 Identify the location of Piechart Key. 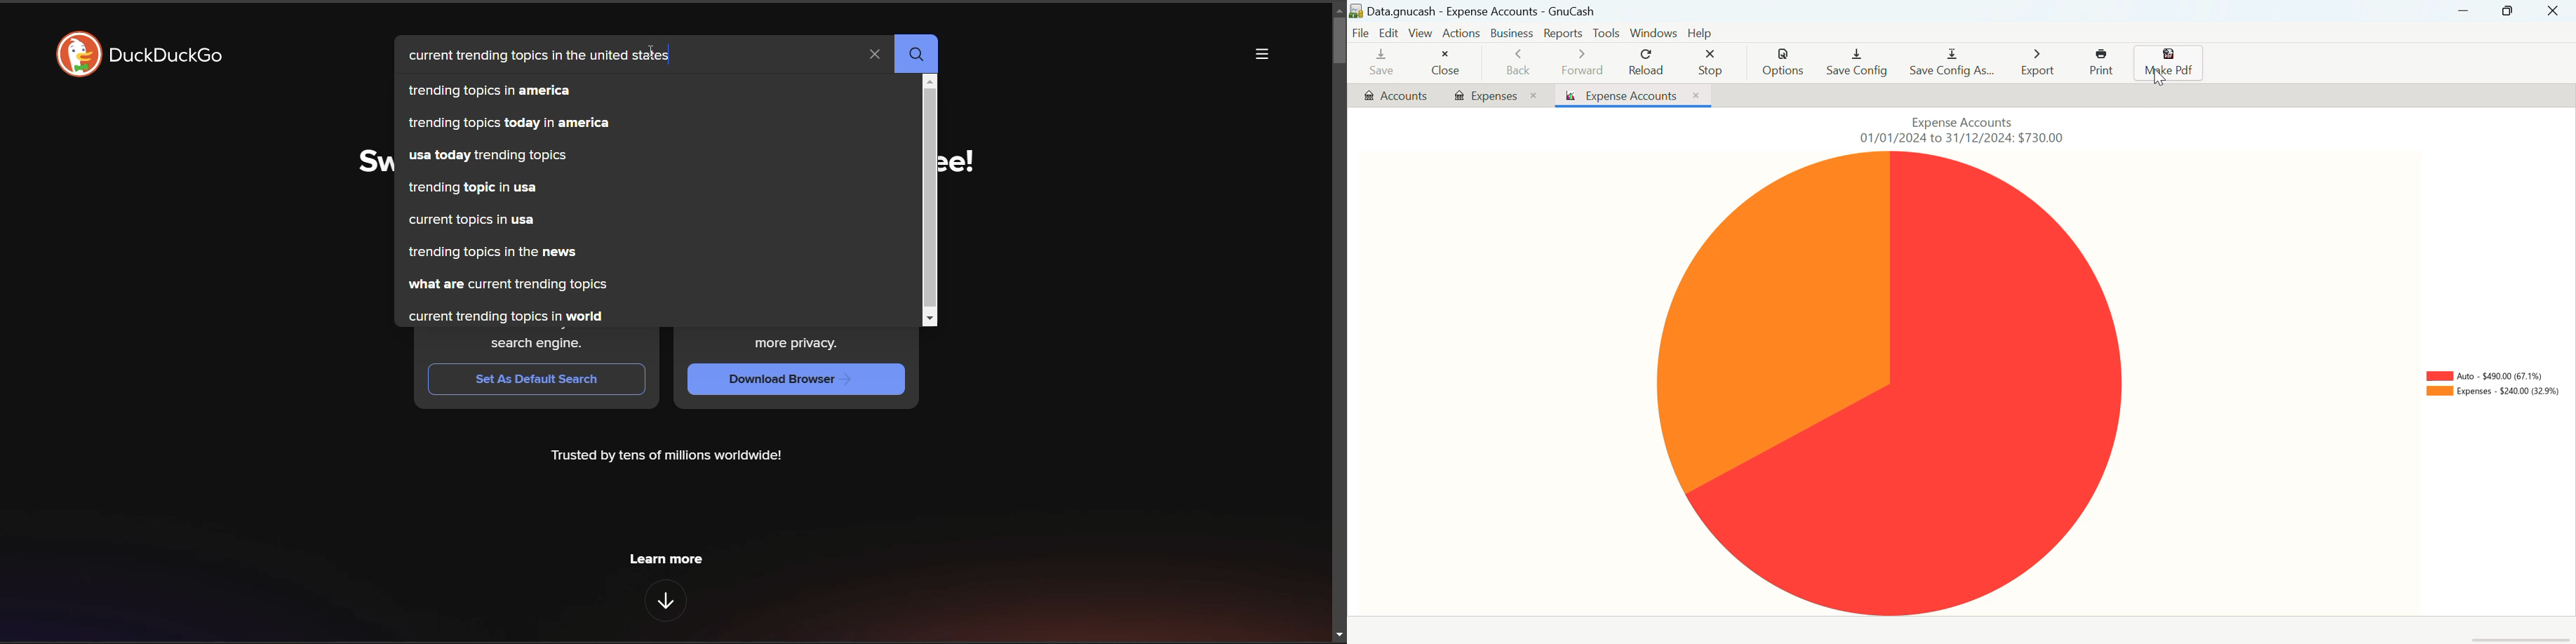
(2492, 387).